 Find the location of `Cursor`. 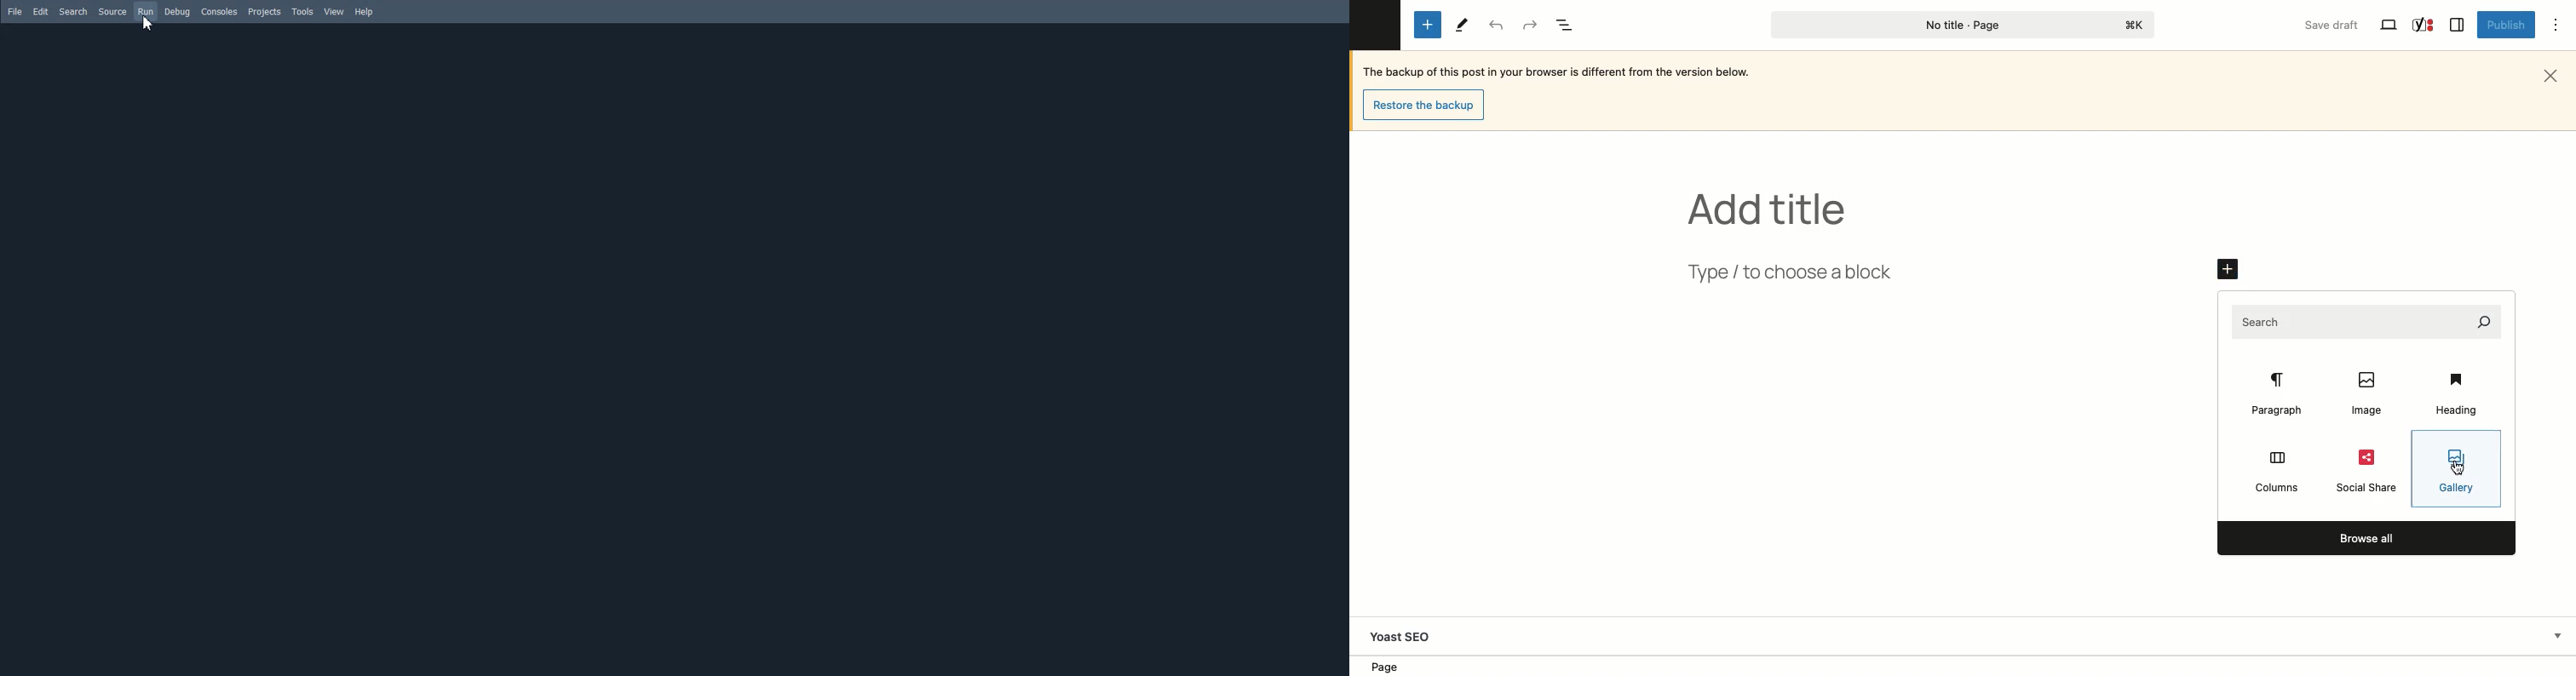

Cursor is located at coordinates (148, 23).